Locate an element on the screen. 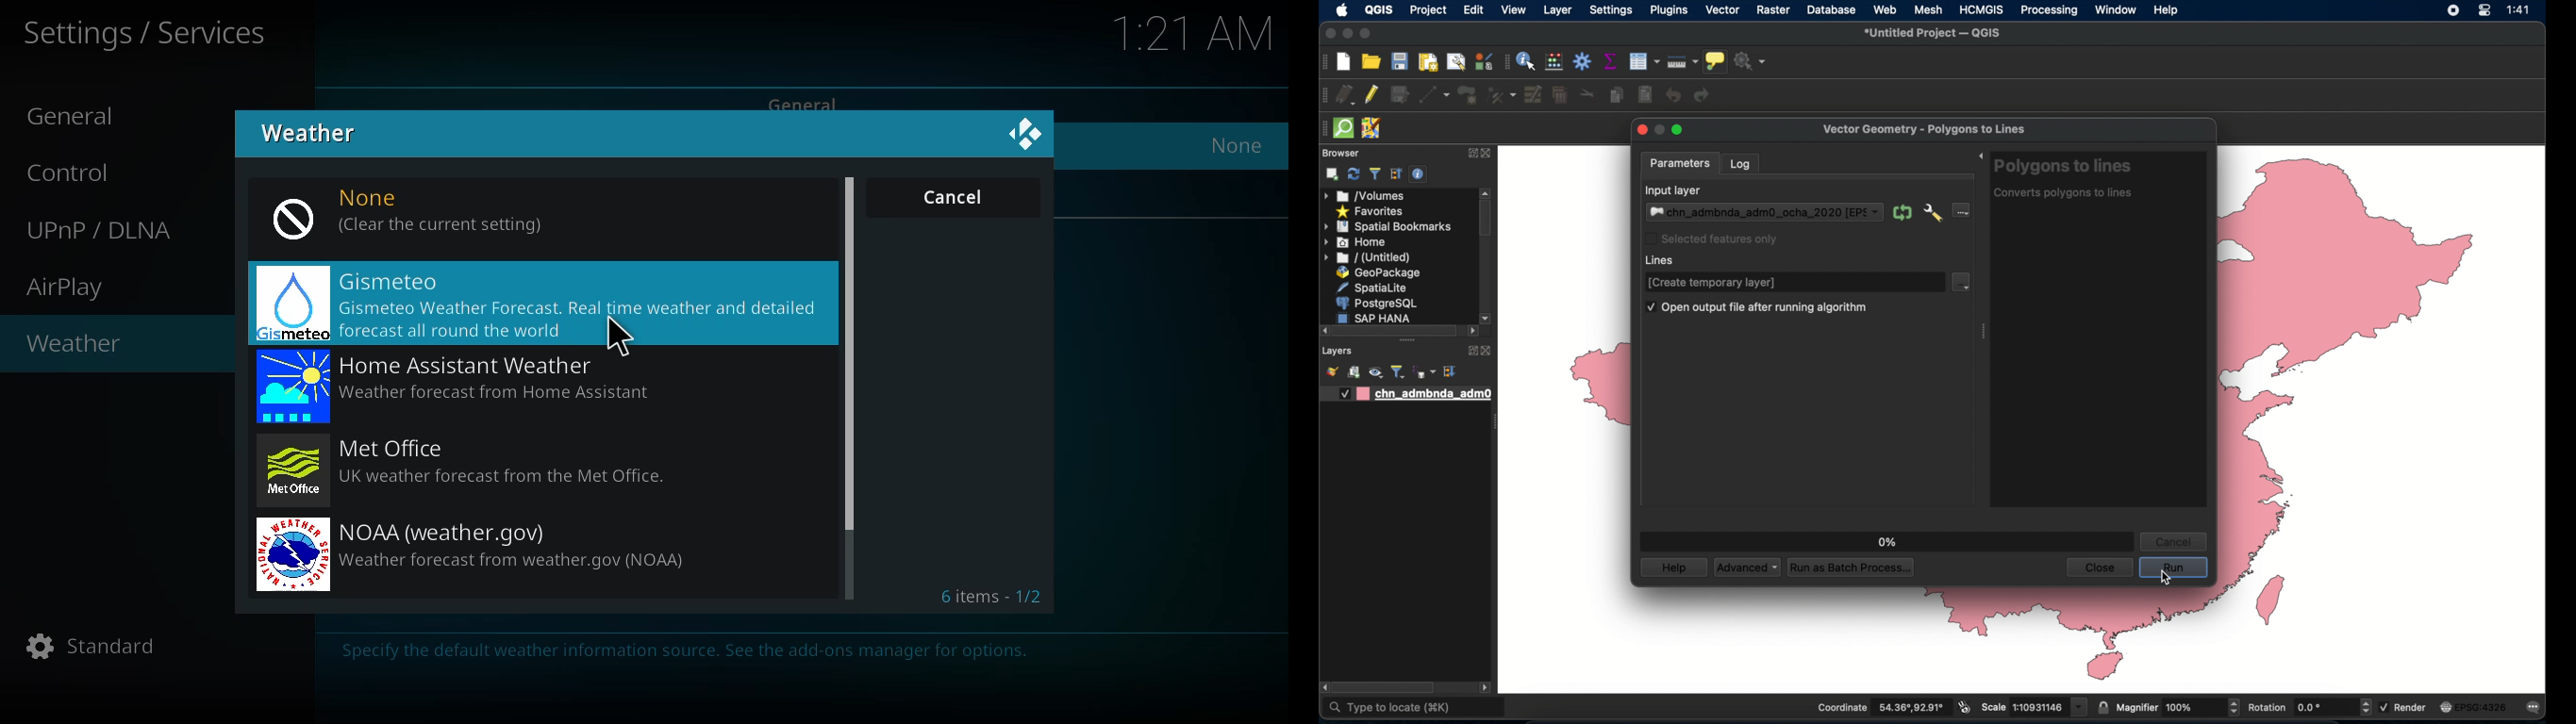 The width and height of the screenshot is (2576, 728). upnp/dlna is located at coordinates (104, 230).